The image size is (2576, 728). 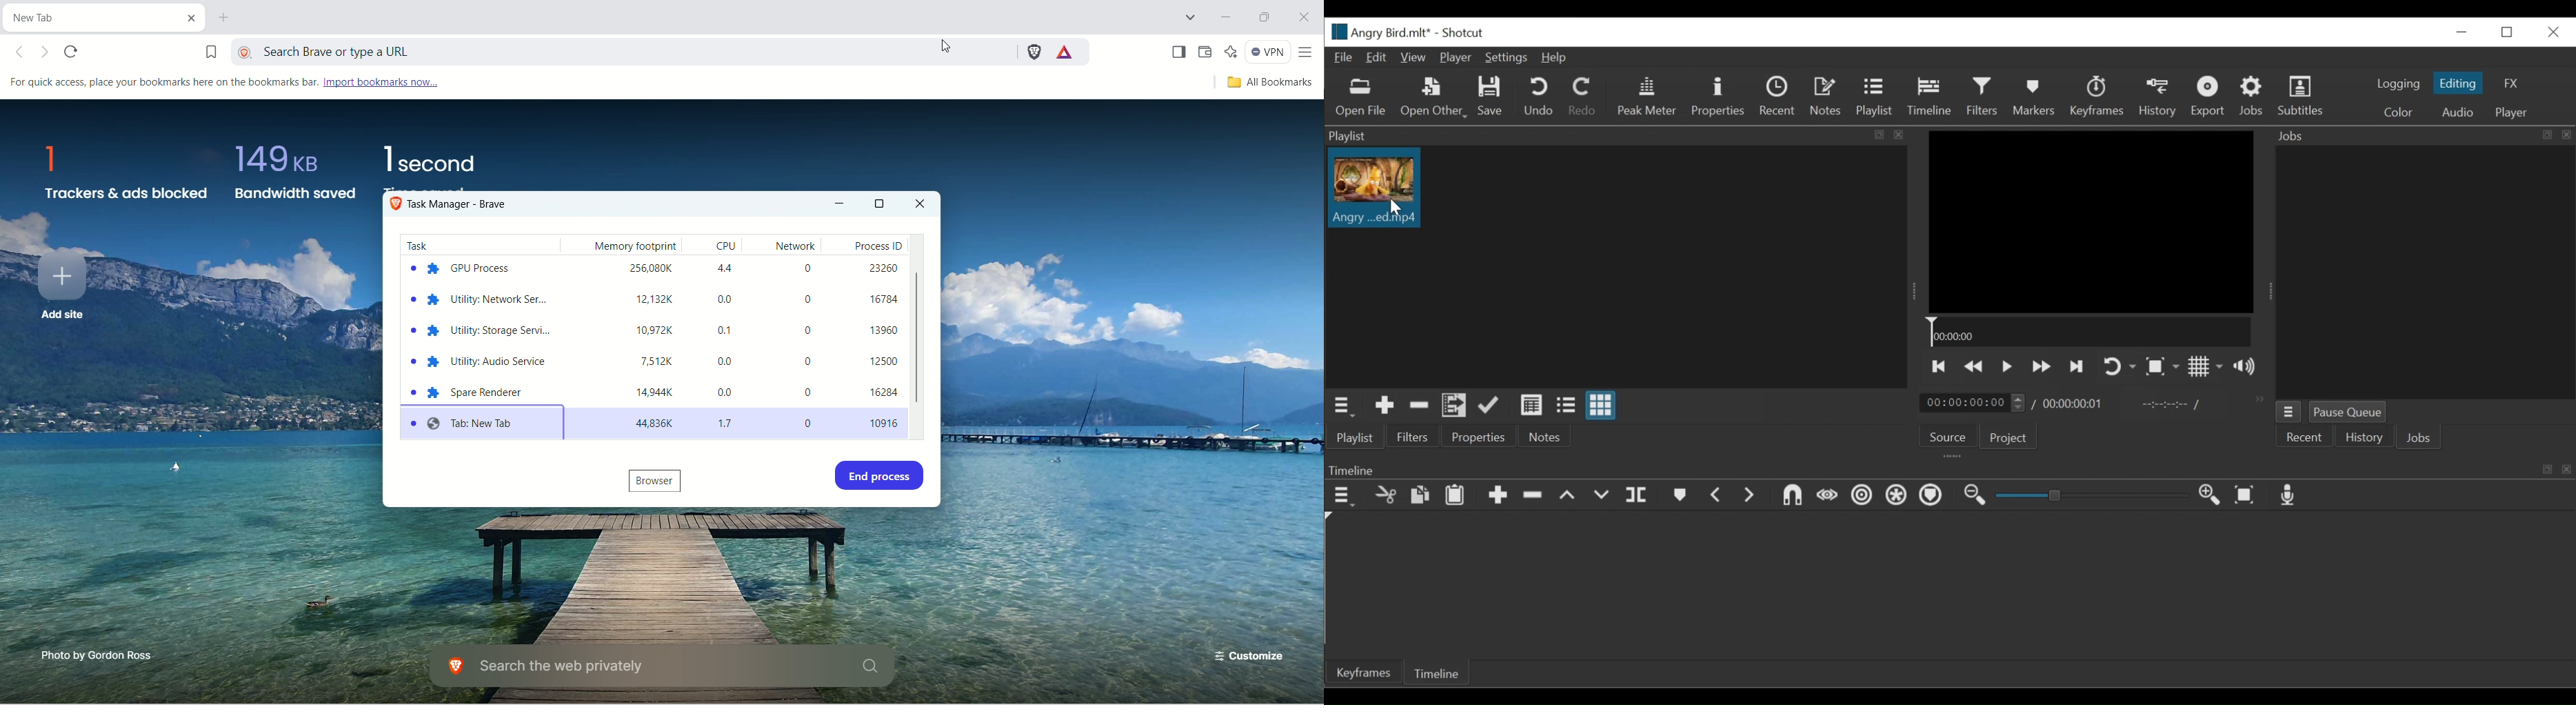 I want to click on Play backward quickly, so click(x=1974, y=368).